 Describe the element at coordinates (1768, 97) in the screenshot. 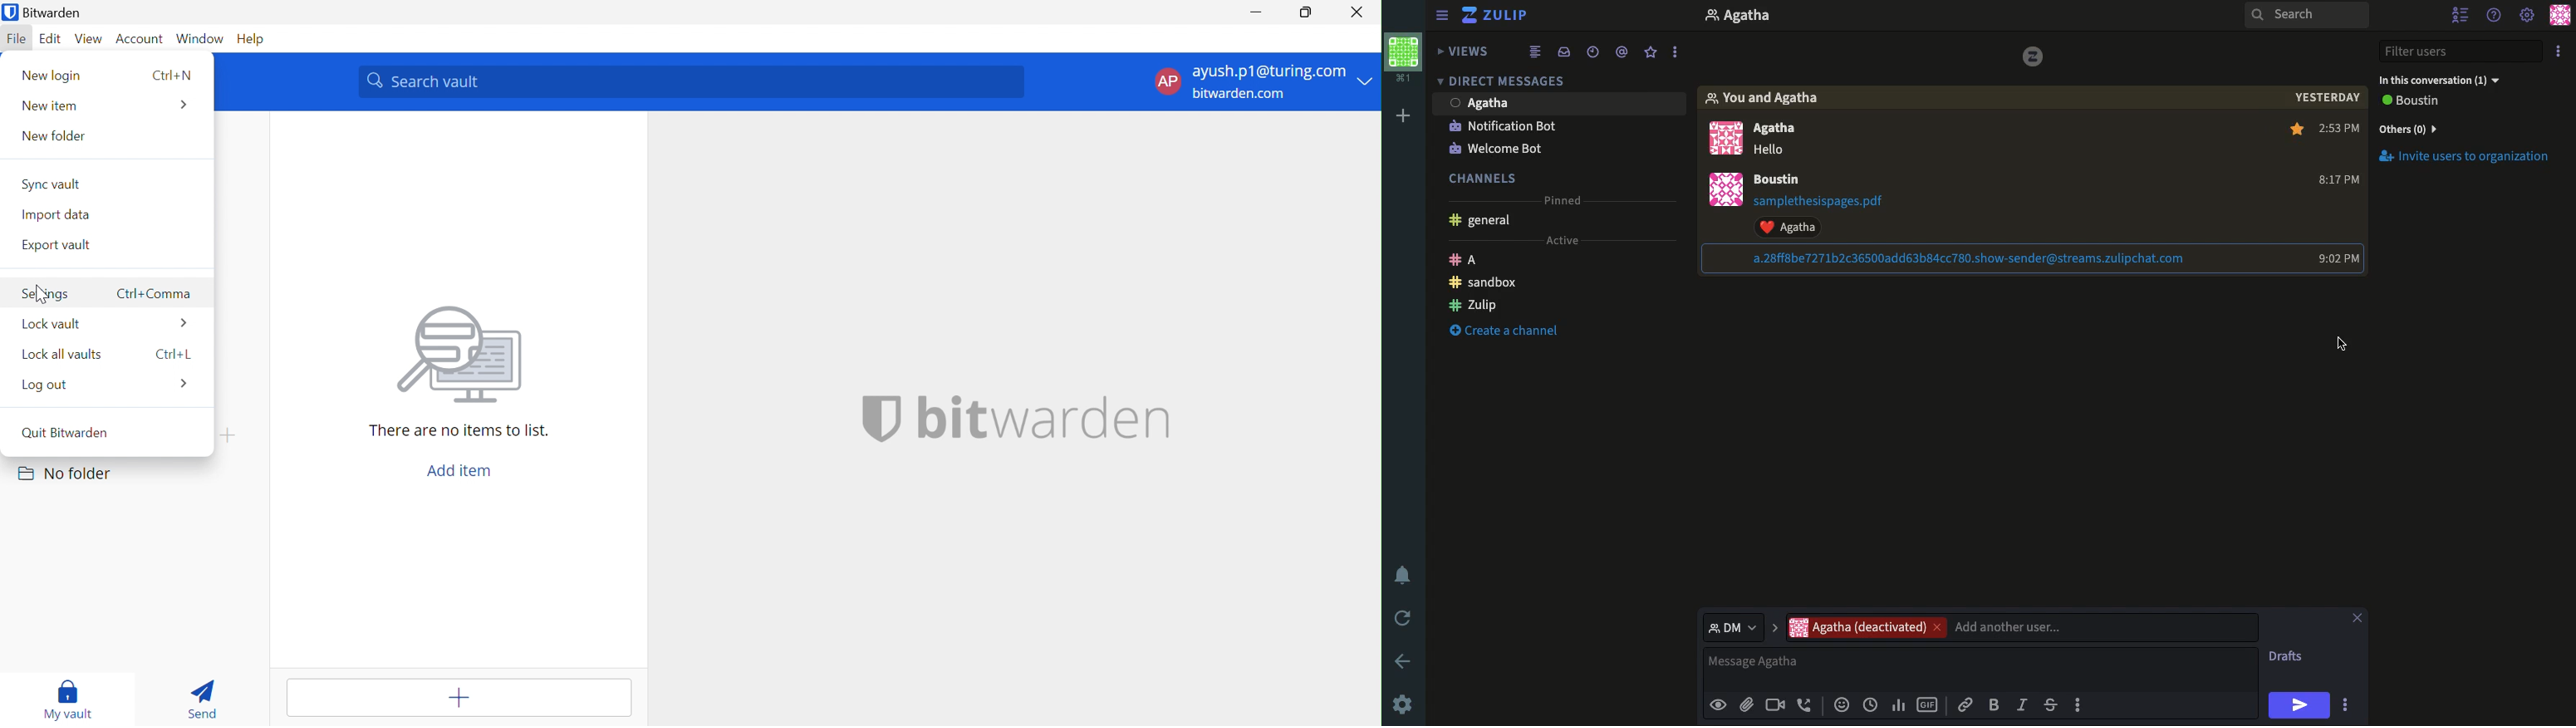

I see `You and user` at that location.